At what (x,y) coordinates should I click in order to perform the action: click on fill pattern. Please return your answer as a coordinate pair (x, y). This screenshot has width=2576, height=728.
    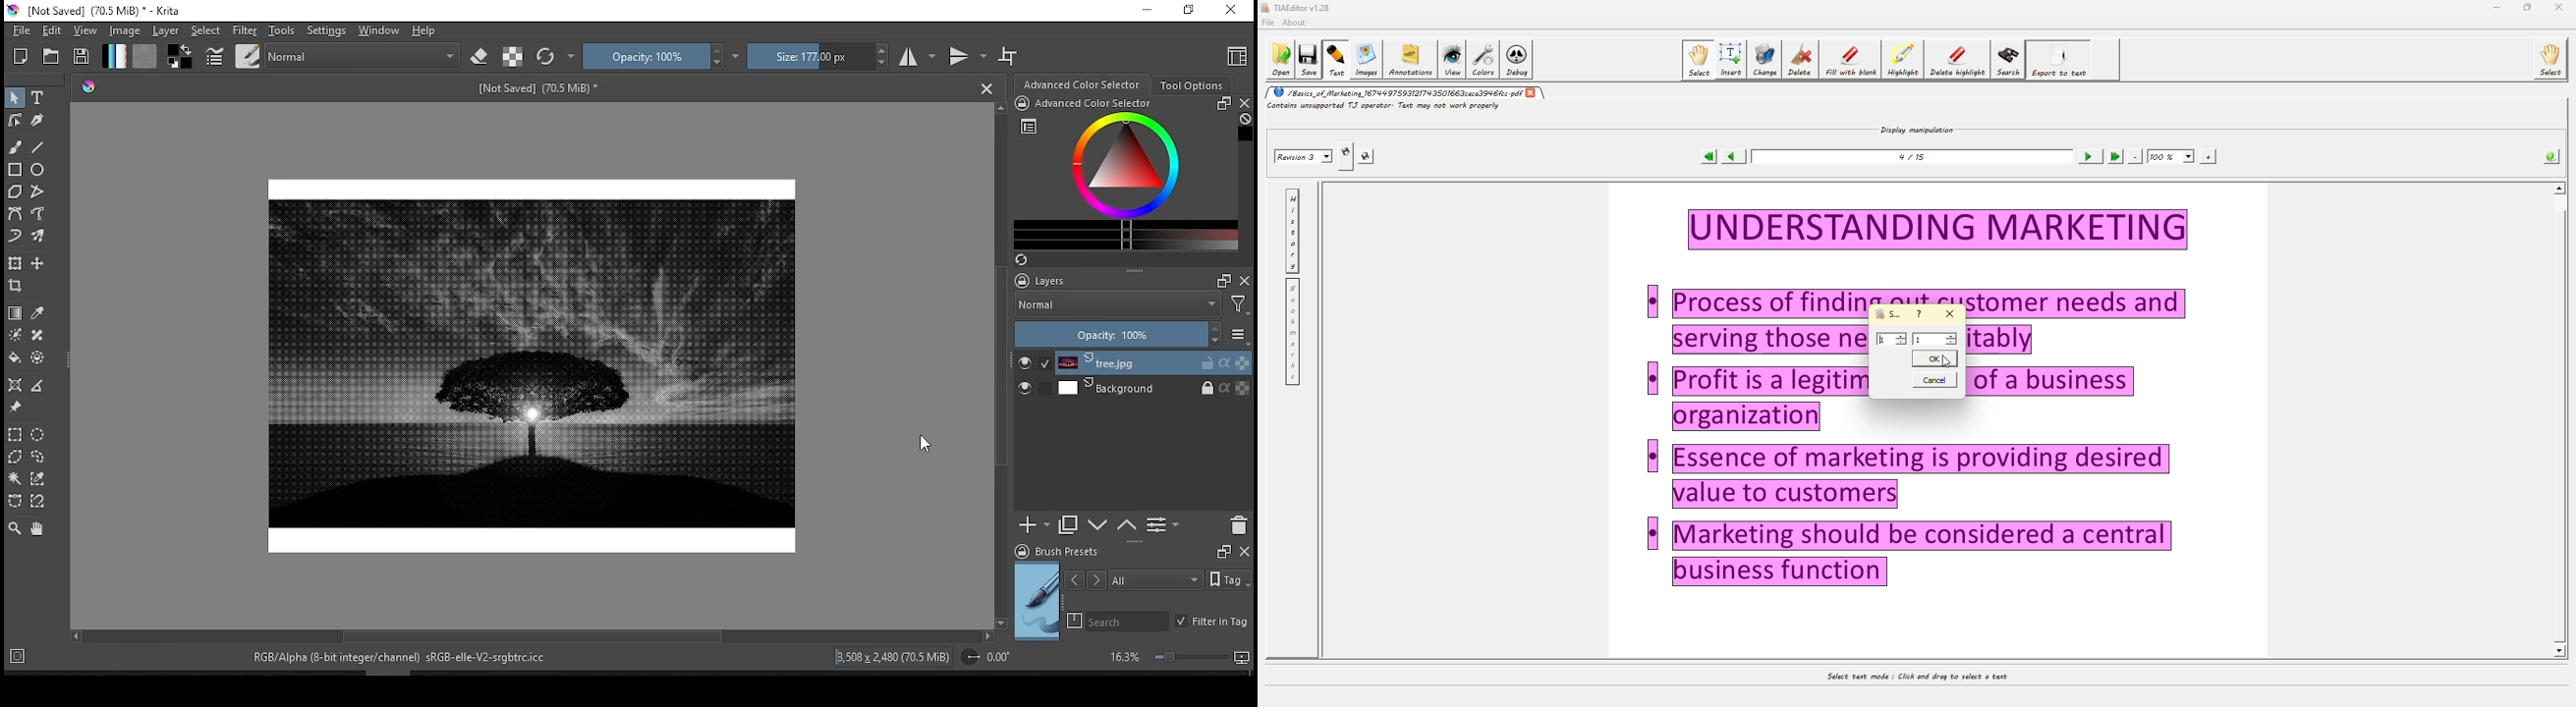
    Looking at the image, I should click on (145, 56).